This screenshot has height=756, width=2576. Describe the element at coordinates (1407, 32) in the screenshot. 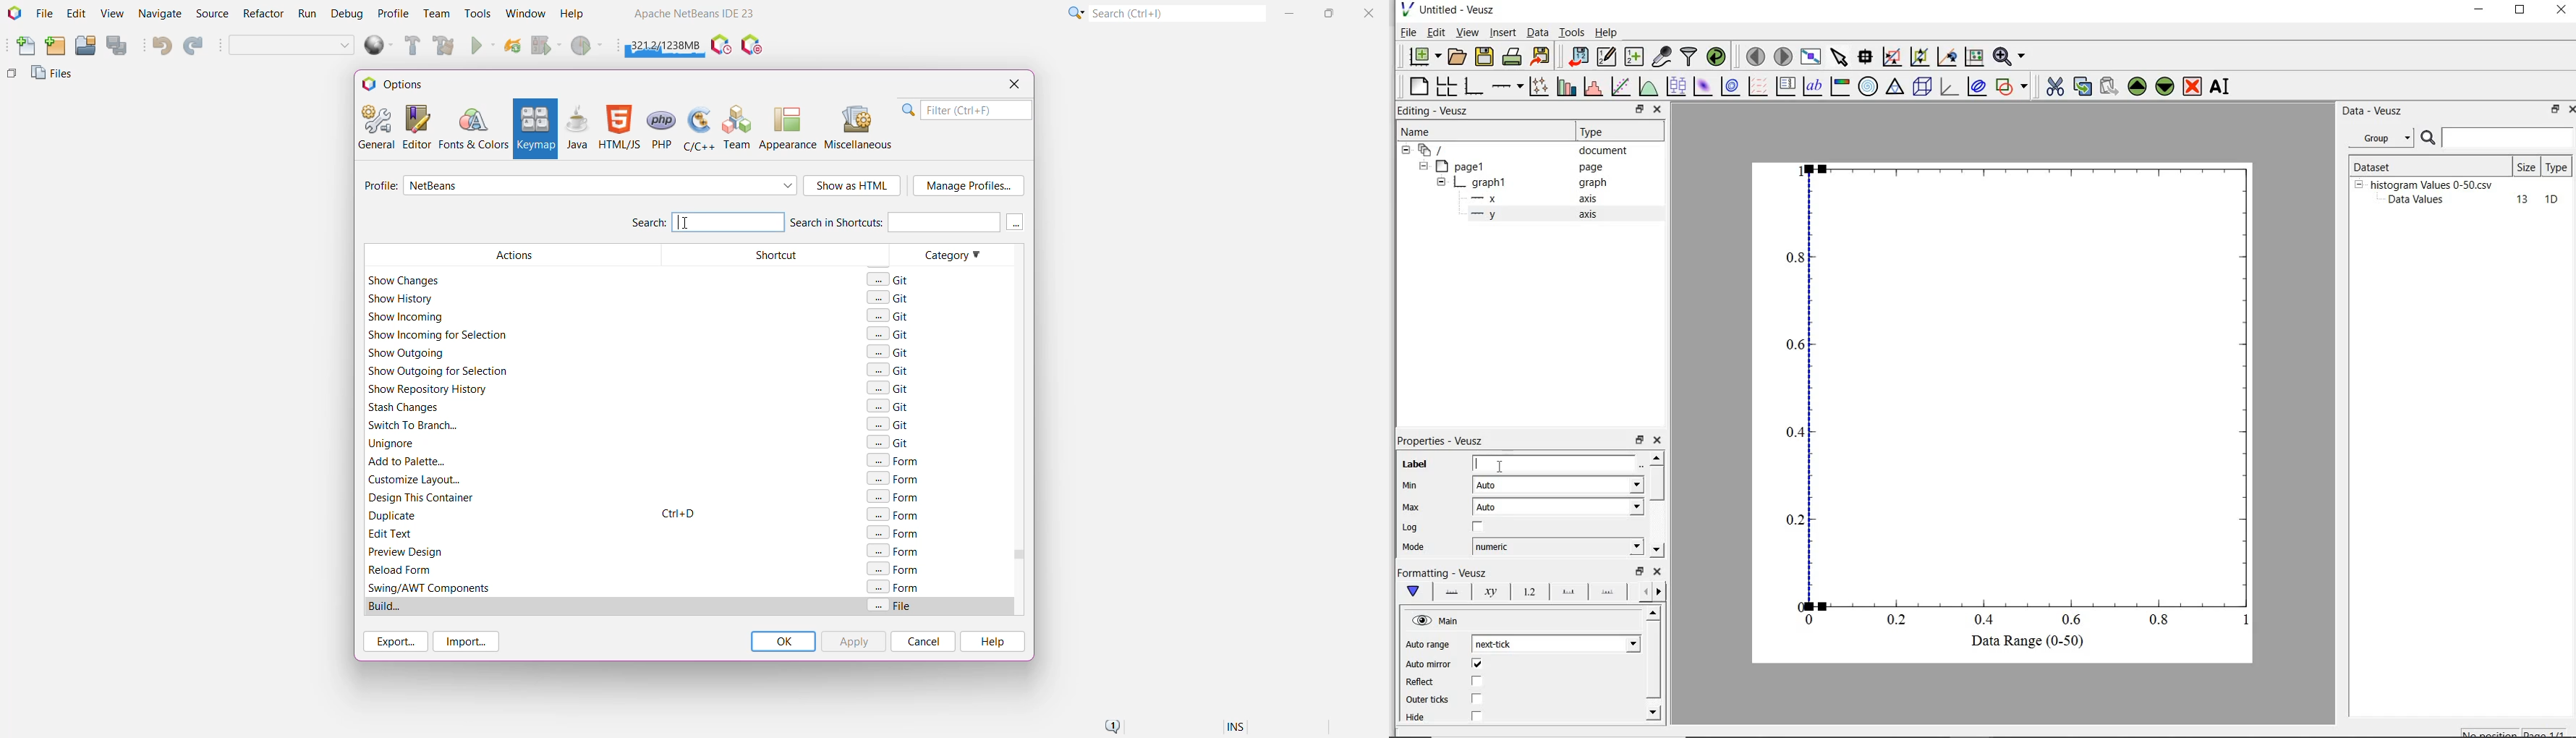

I see `file` at that location.